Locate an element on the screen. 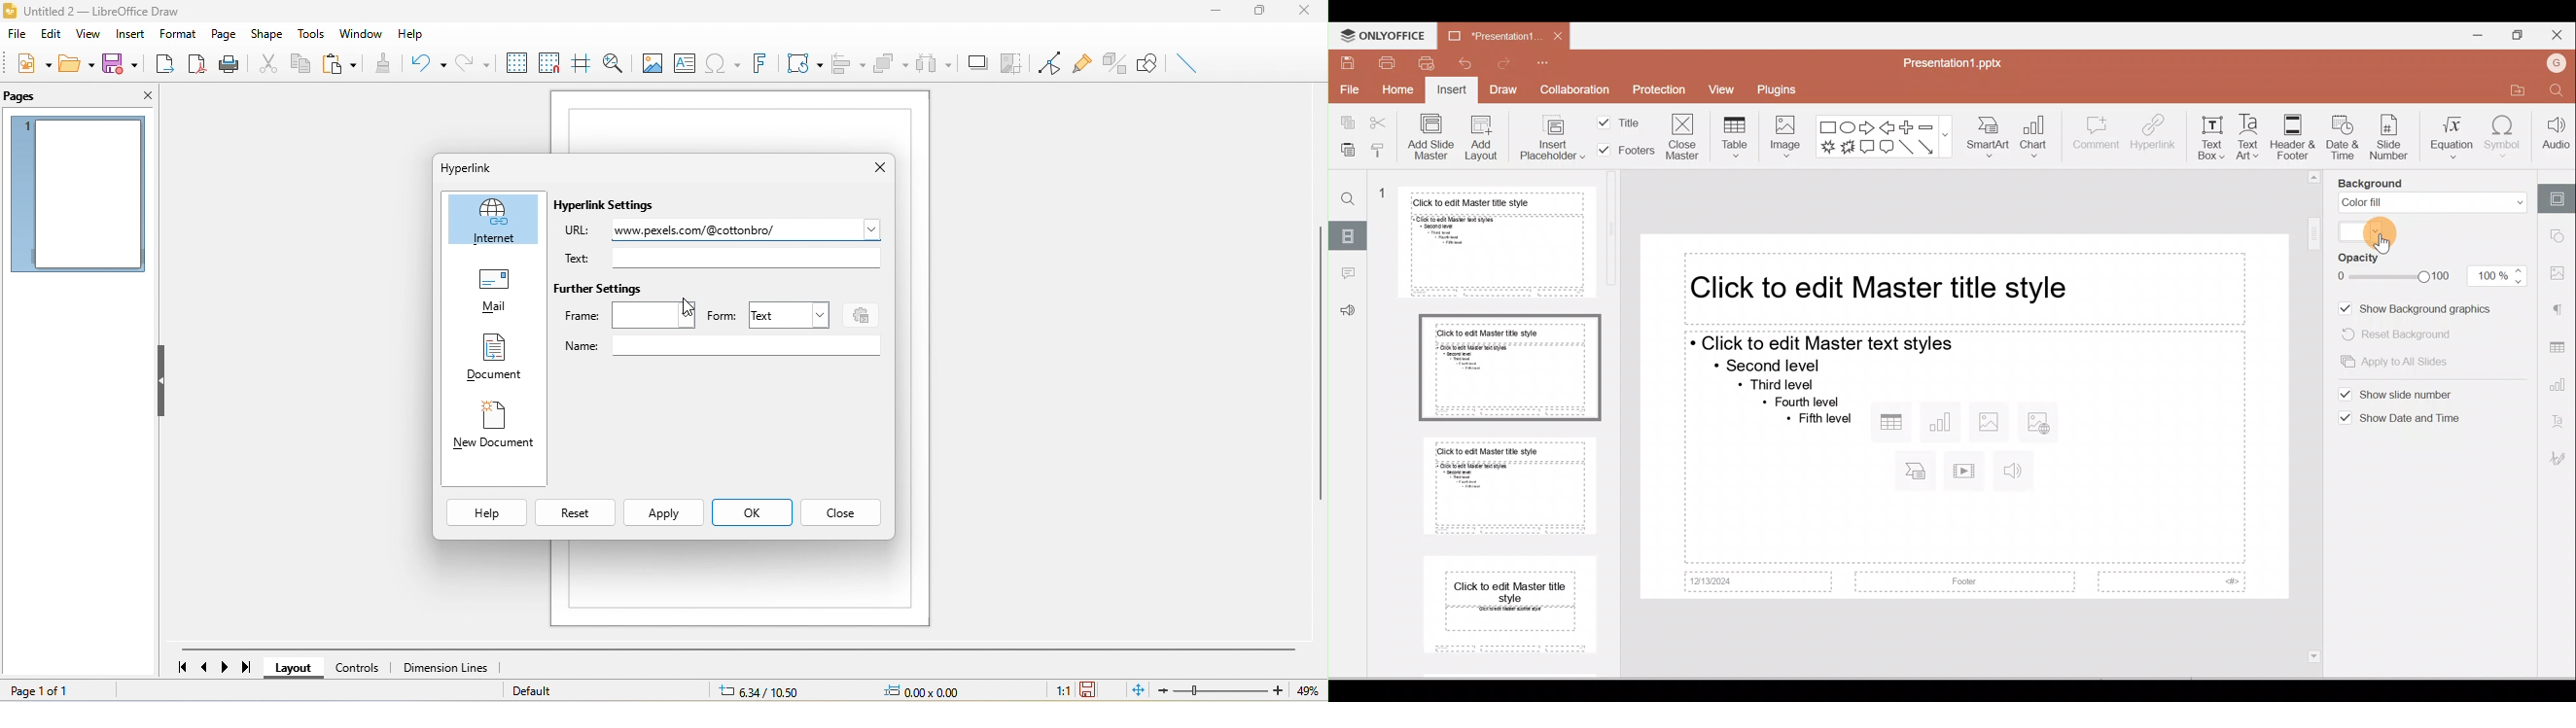  Add slide master is located at coordinates (1429, 137).